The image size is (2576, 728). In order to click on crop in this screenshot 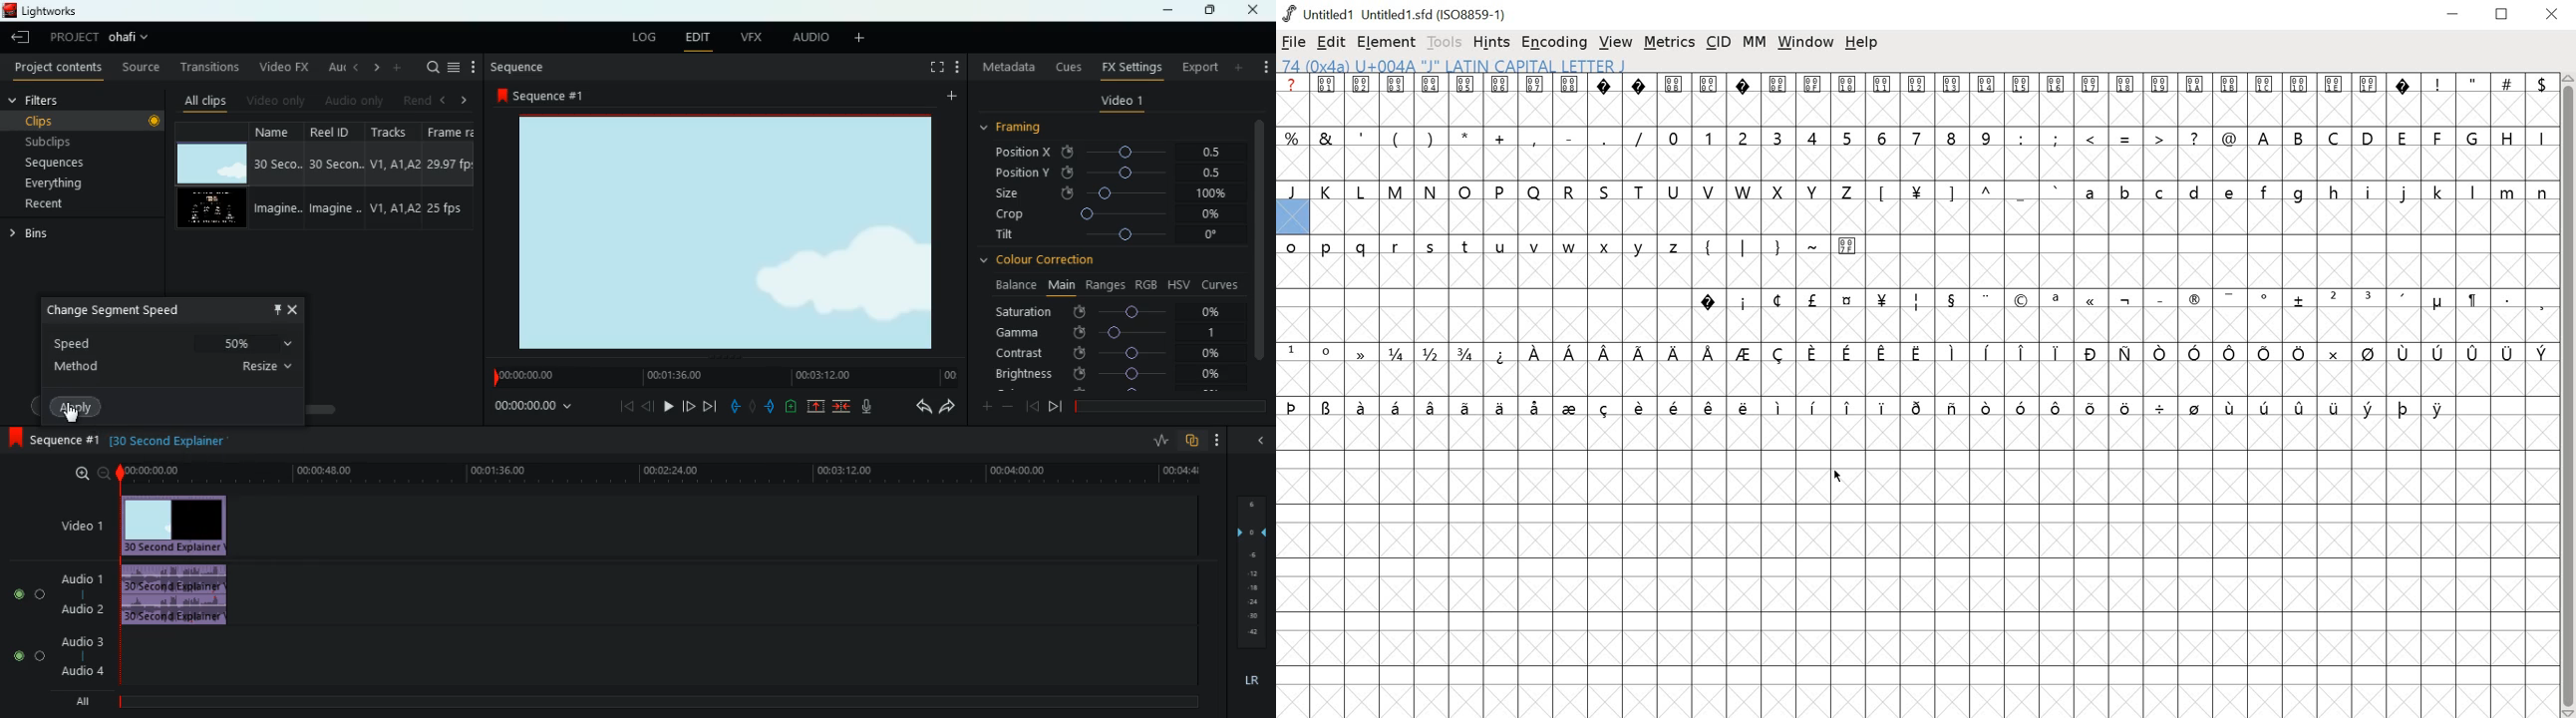, I will do `click(1110, 216)`.